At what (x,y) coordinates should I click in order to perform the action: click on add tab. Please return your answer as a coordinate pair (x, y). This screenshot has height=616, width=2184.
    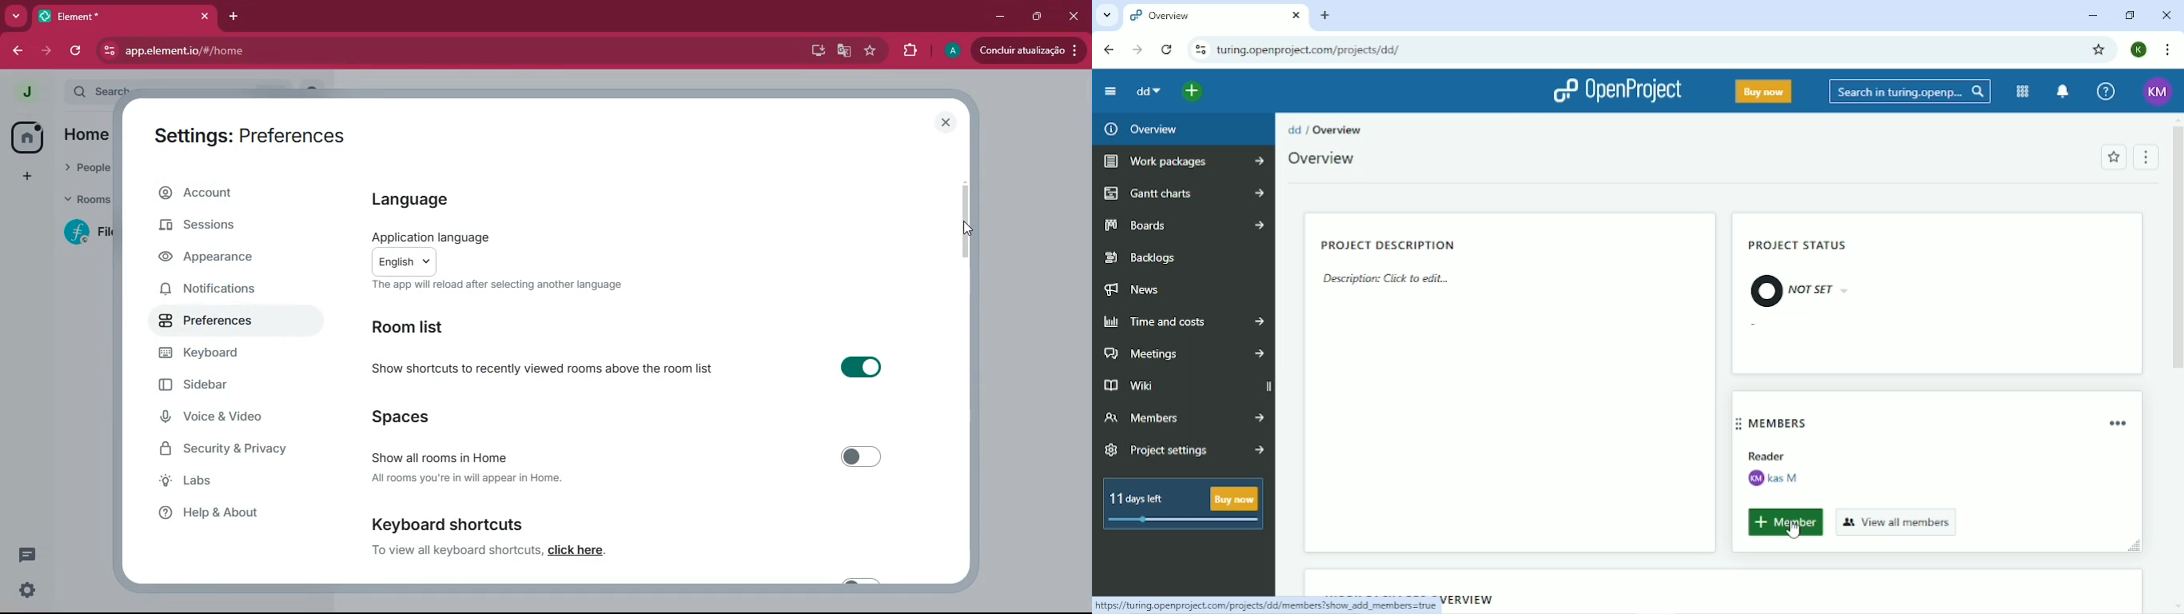
    Looking at the image, I should click on (237, 17).